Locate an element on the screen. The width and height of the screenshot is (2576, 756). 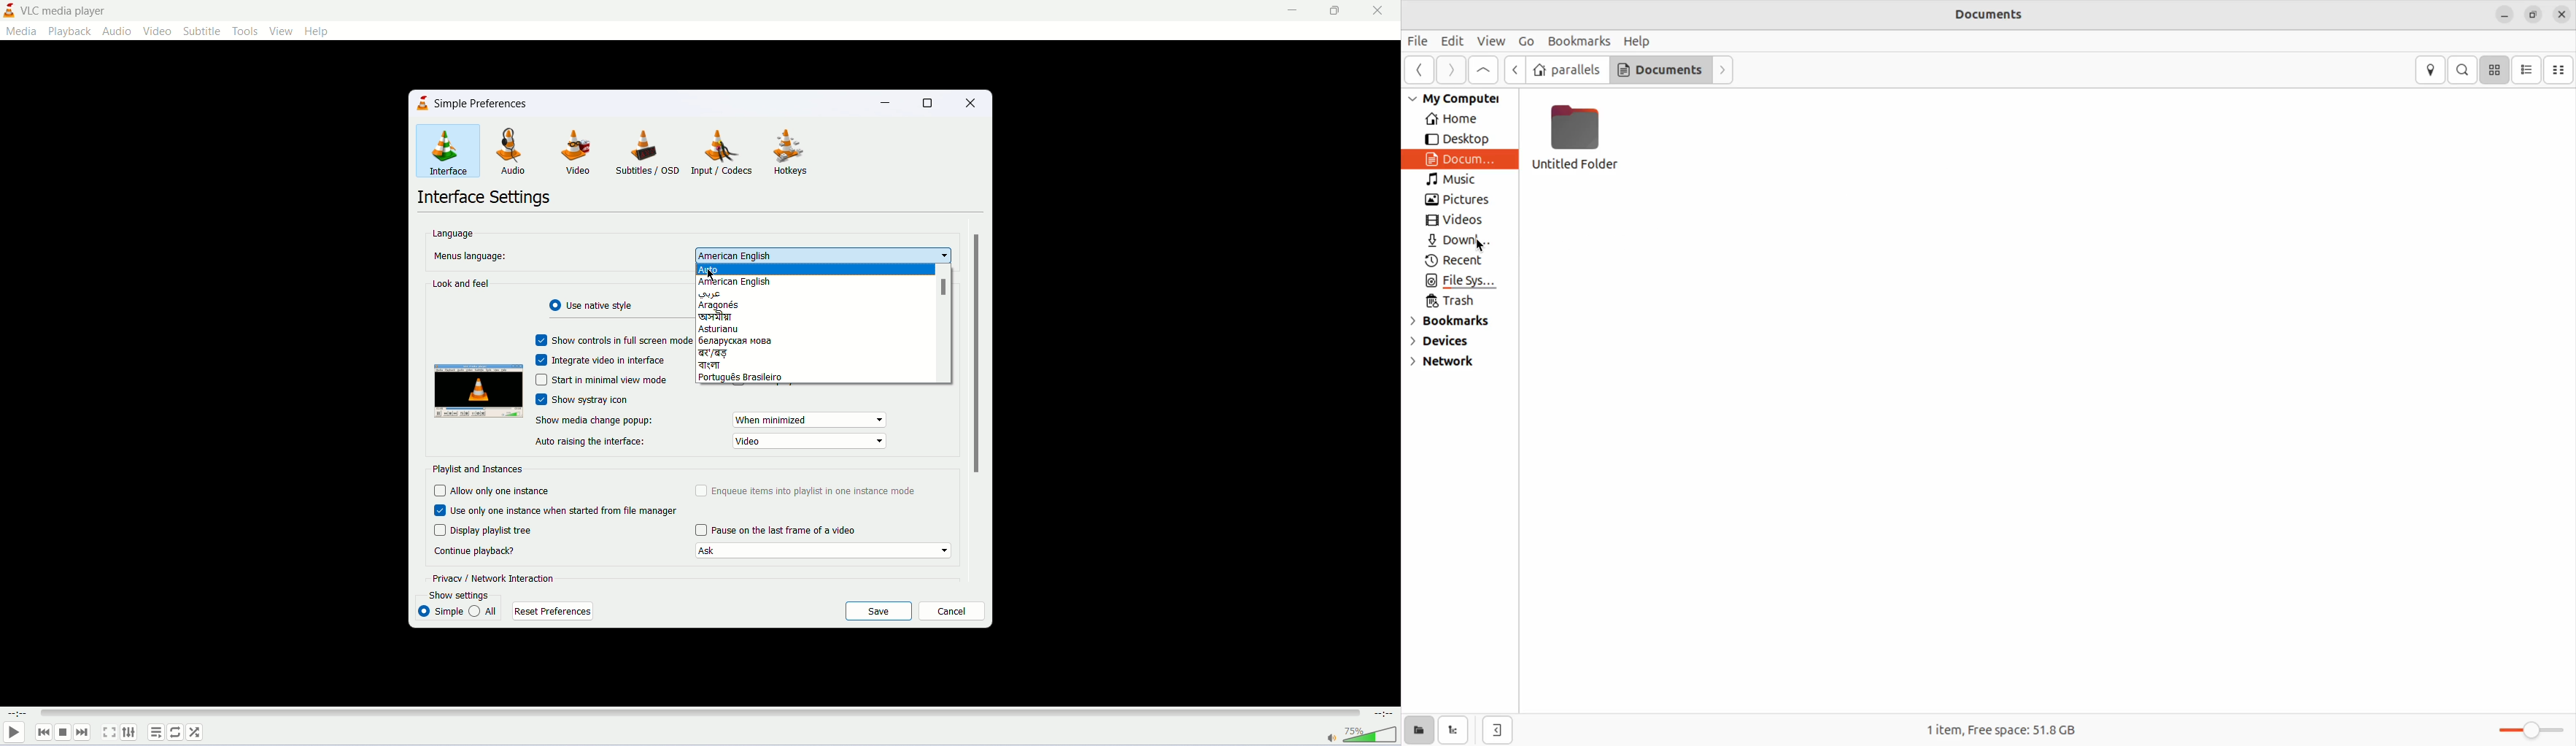
music is located at coordinates (1460, 181).